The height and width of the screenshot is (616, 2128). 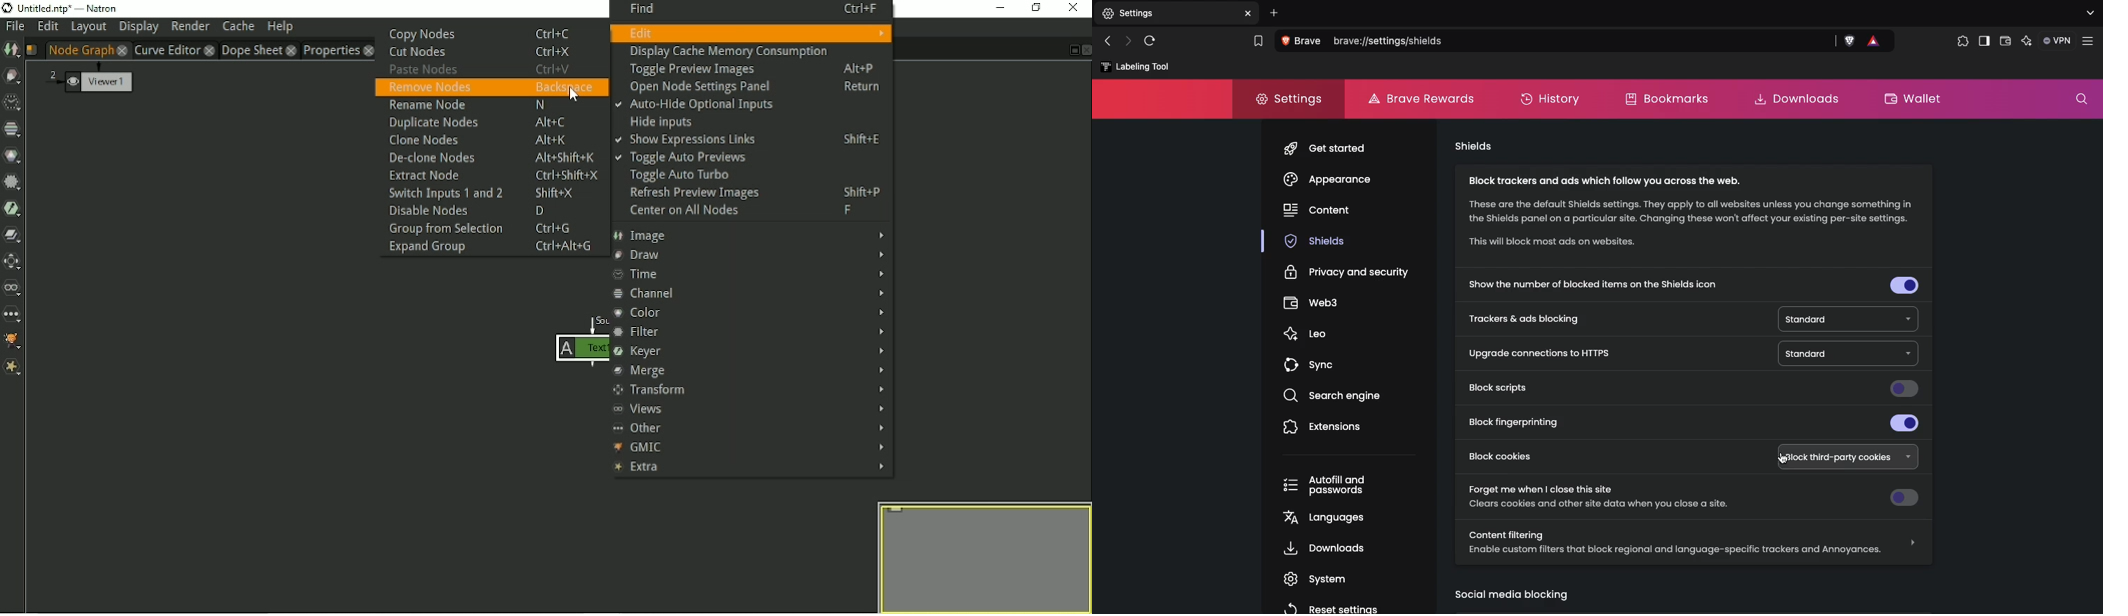 What do you see at coordinates (1258, 40) in the screenshot?
I see `bookmark this tab` at bounding box center [1258, 40].